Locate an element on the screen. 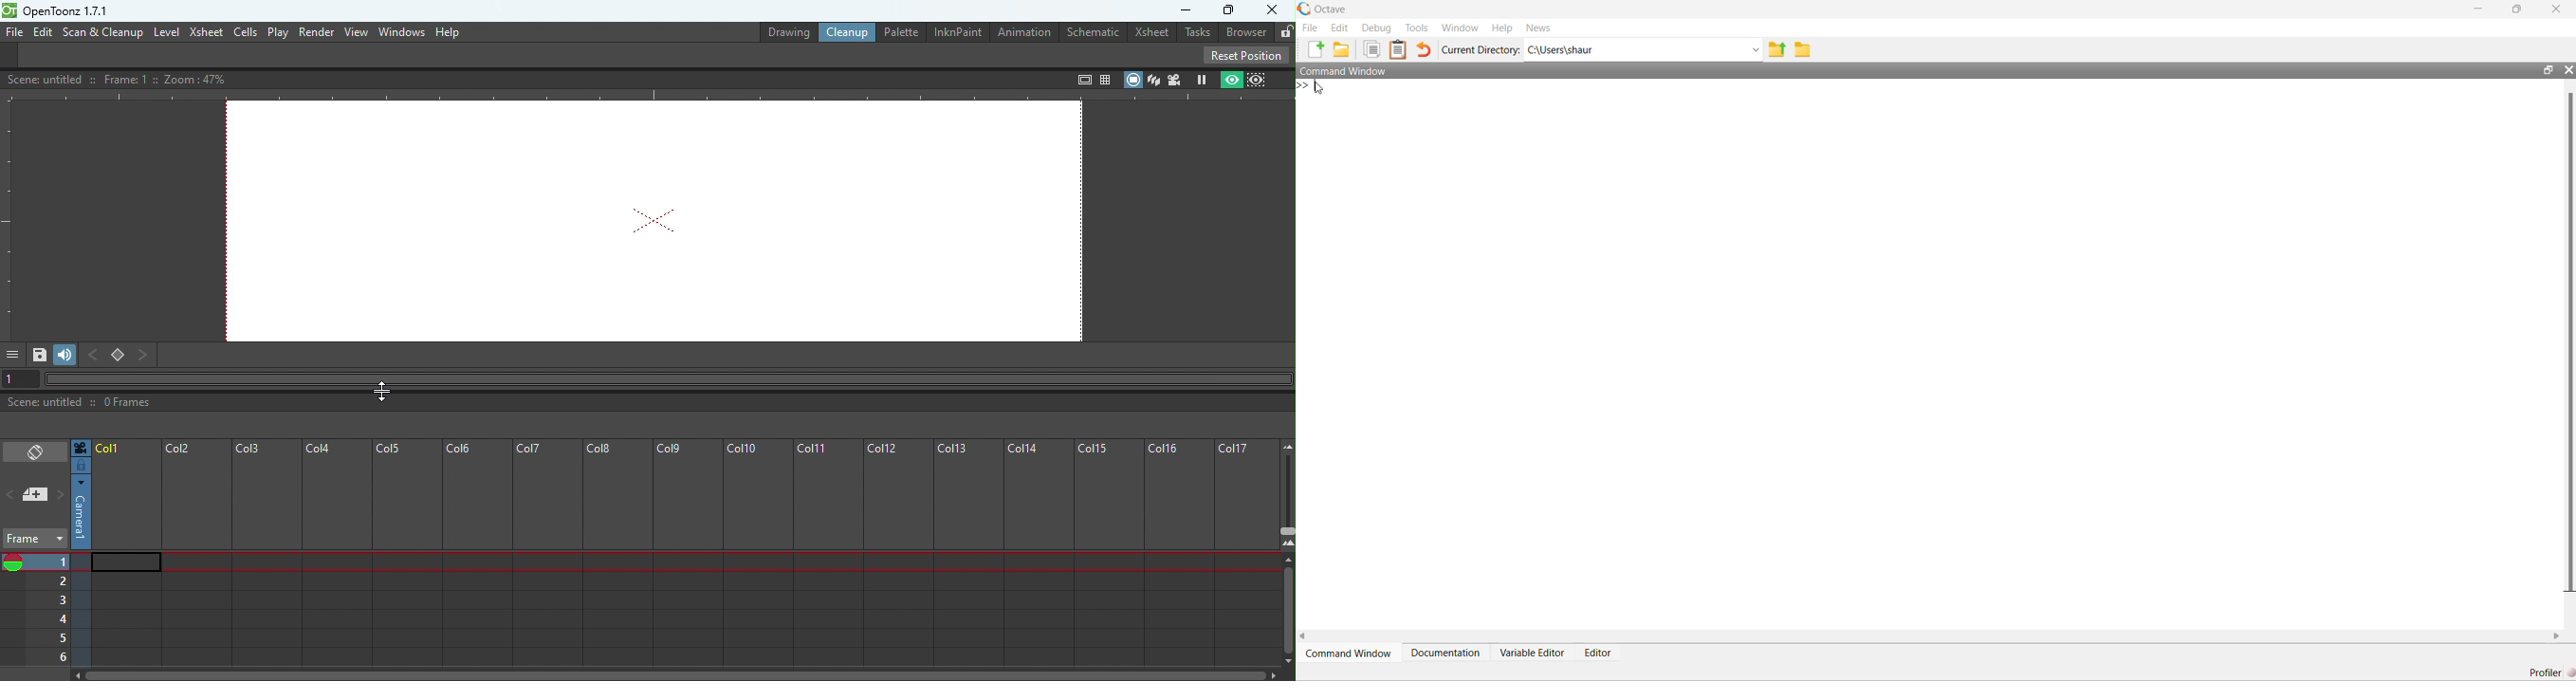 This screenshot has height=700, width=2576. Freeze is located at coordinates (1202, 79).